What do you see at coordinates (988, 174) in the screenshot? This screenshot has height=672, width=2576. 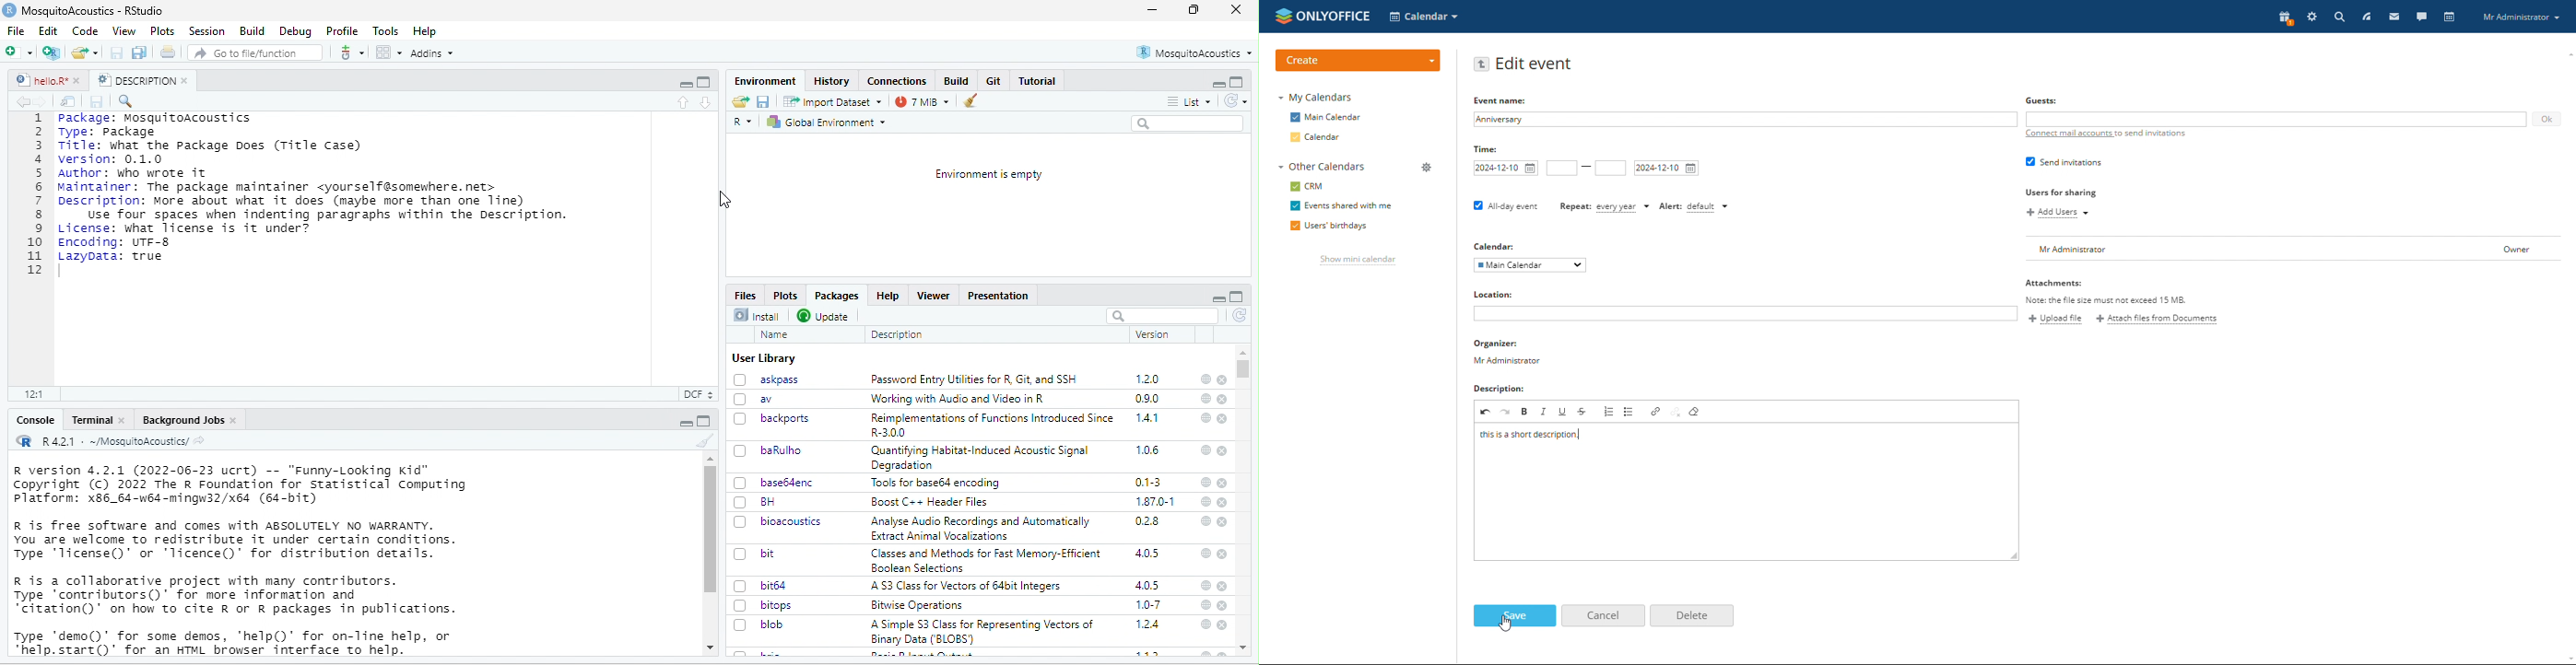 I see `Environment is empty` at bounding box center [988, 174].